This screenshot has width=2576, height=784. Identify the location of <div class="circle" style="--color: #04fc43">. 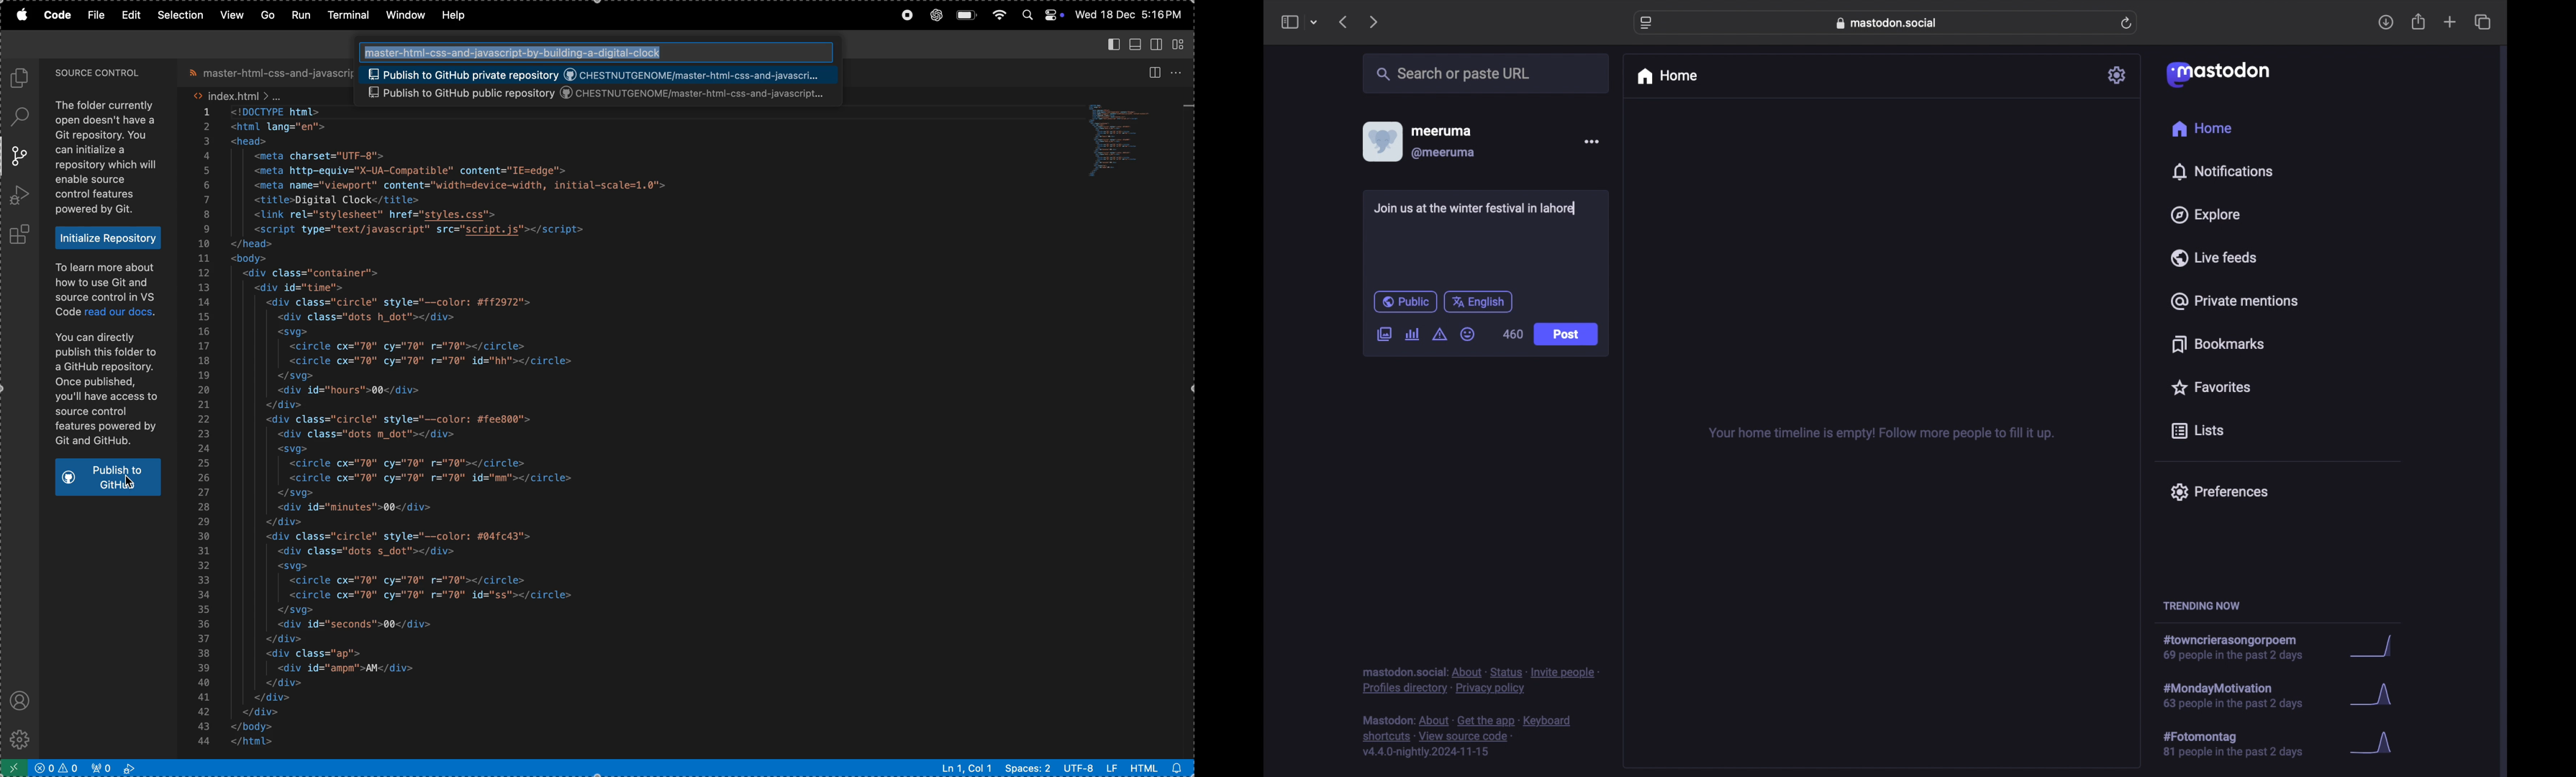
(402, 537).